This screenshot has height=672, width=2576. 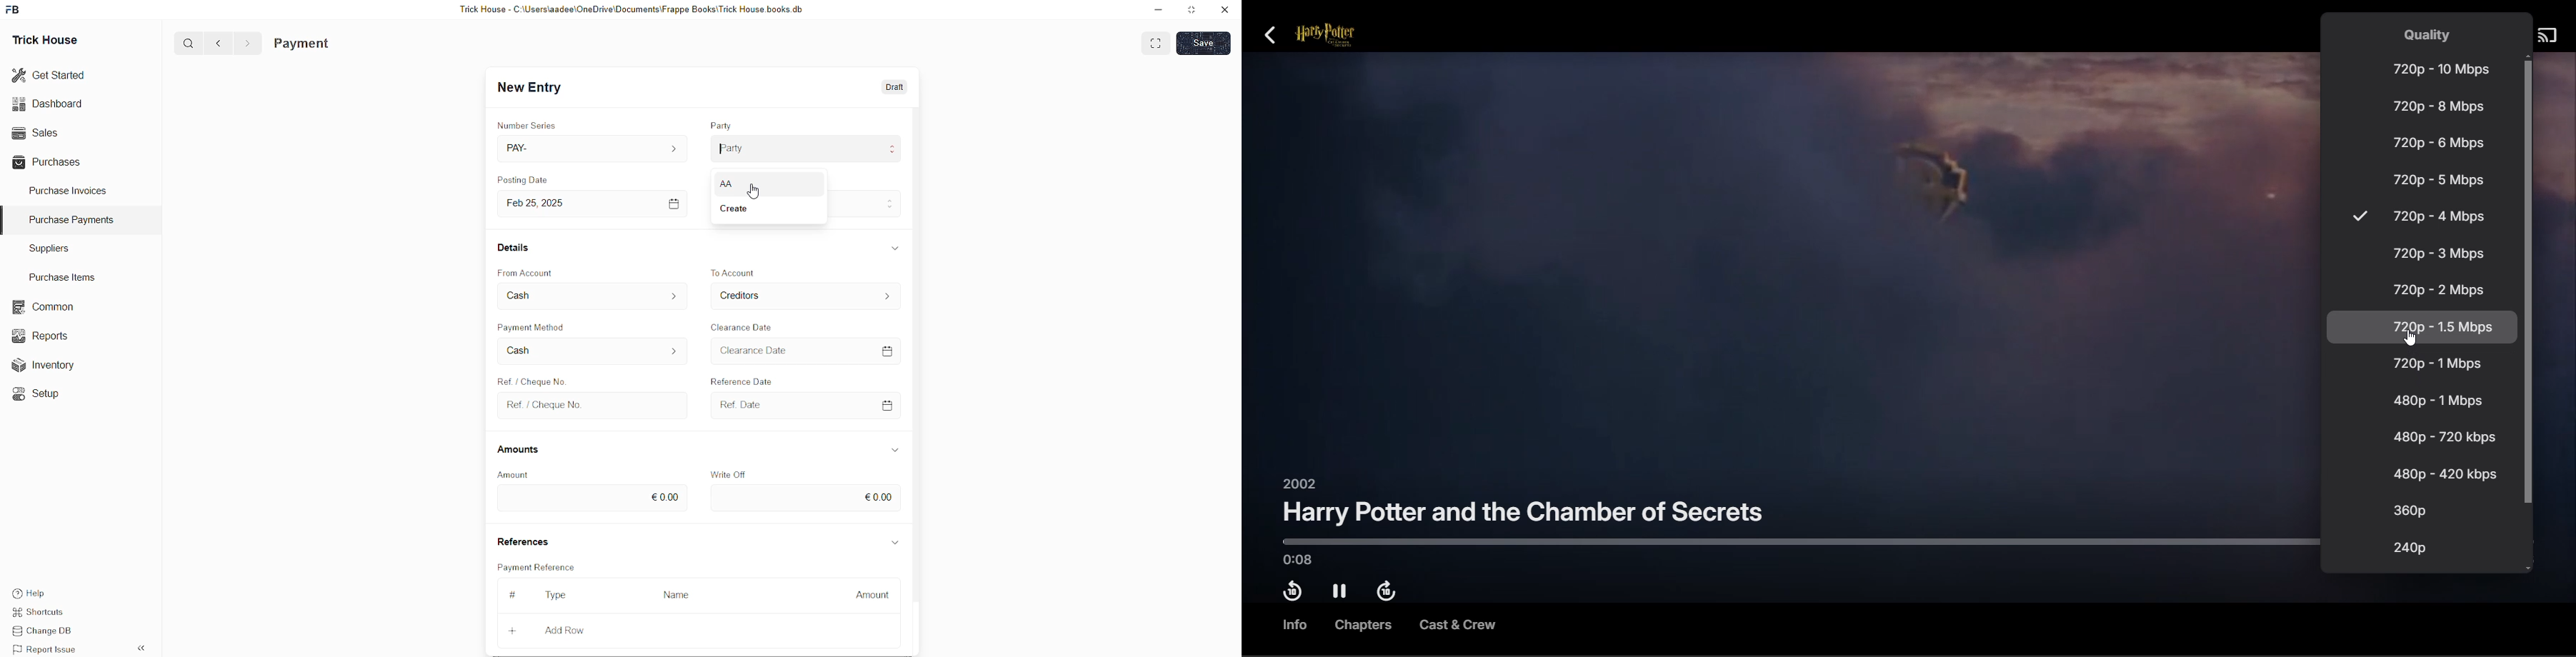 What do you see at coordinates (531, 181) in the screenshot?
I see `Posting Date` at bounding box center [531, 181].